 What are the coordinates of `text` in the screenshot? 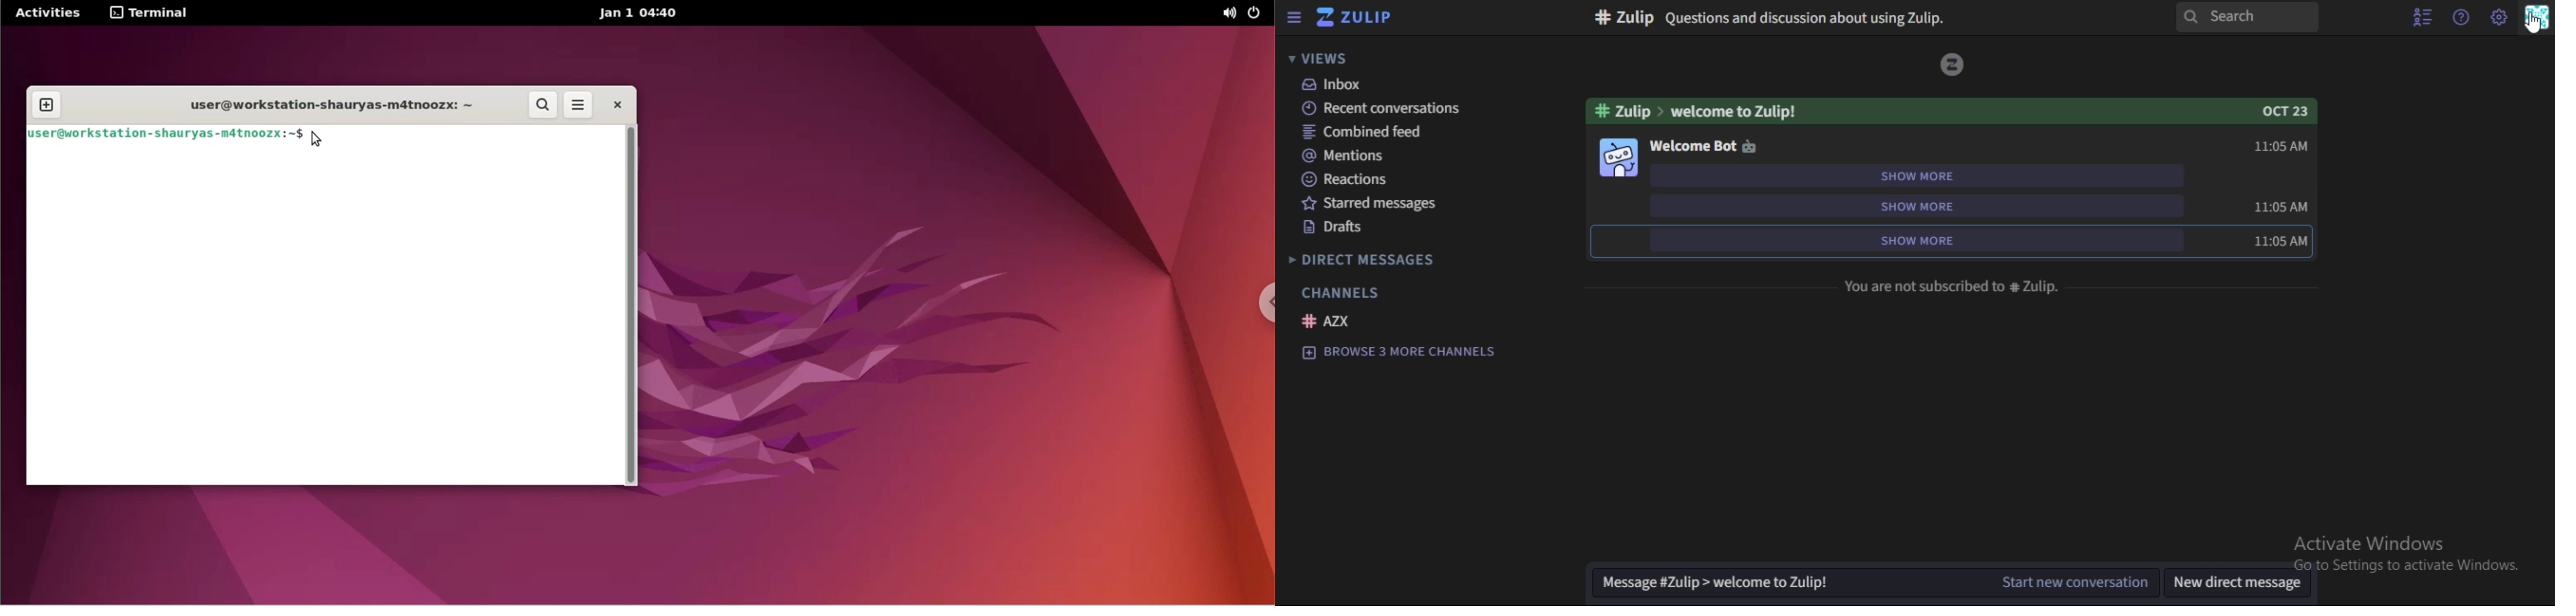 It's located at (1764, 19).